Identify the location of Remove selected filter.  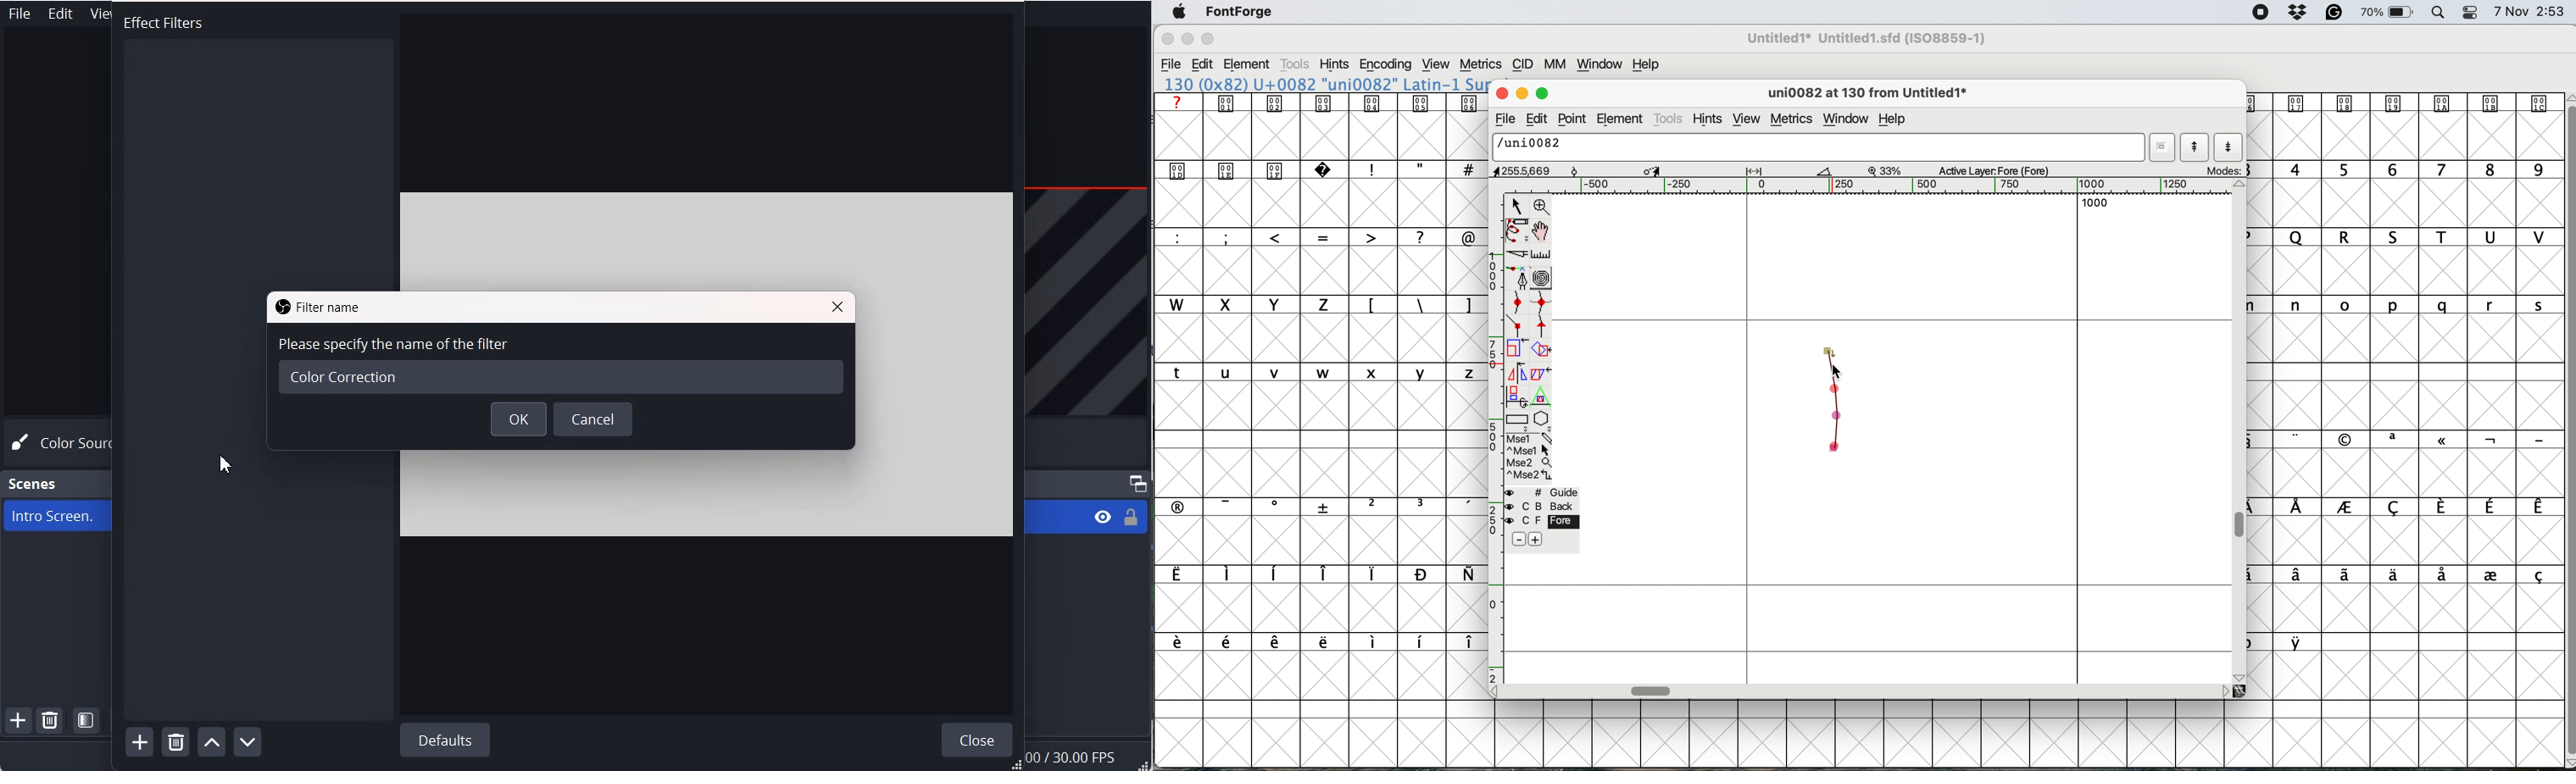
(175, 741).